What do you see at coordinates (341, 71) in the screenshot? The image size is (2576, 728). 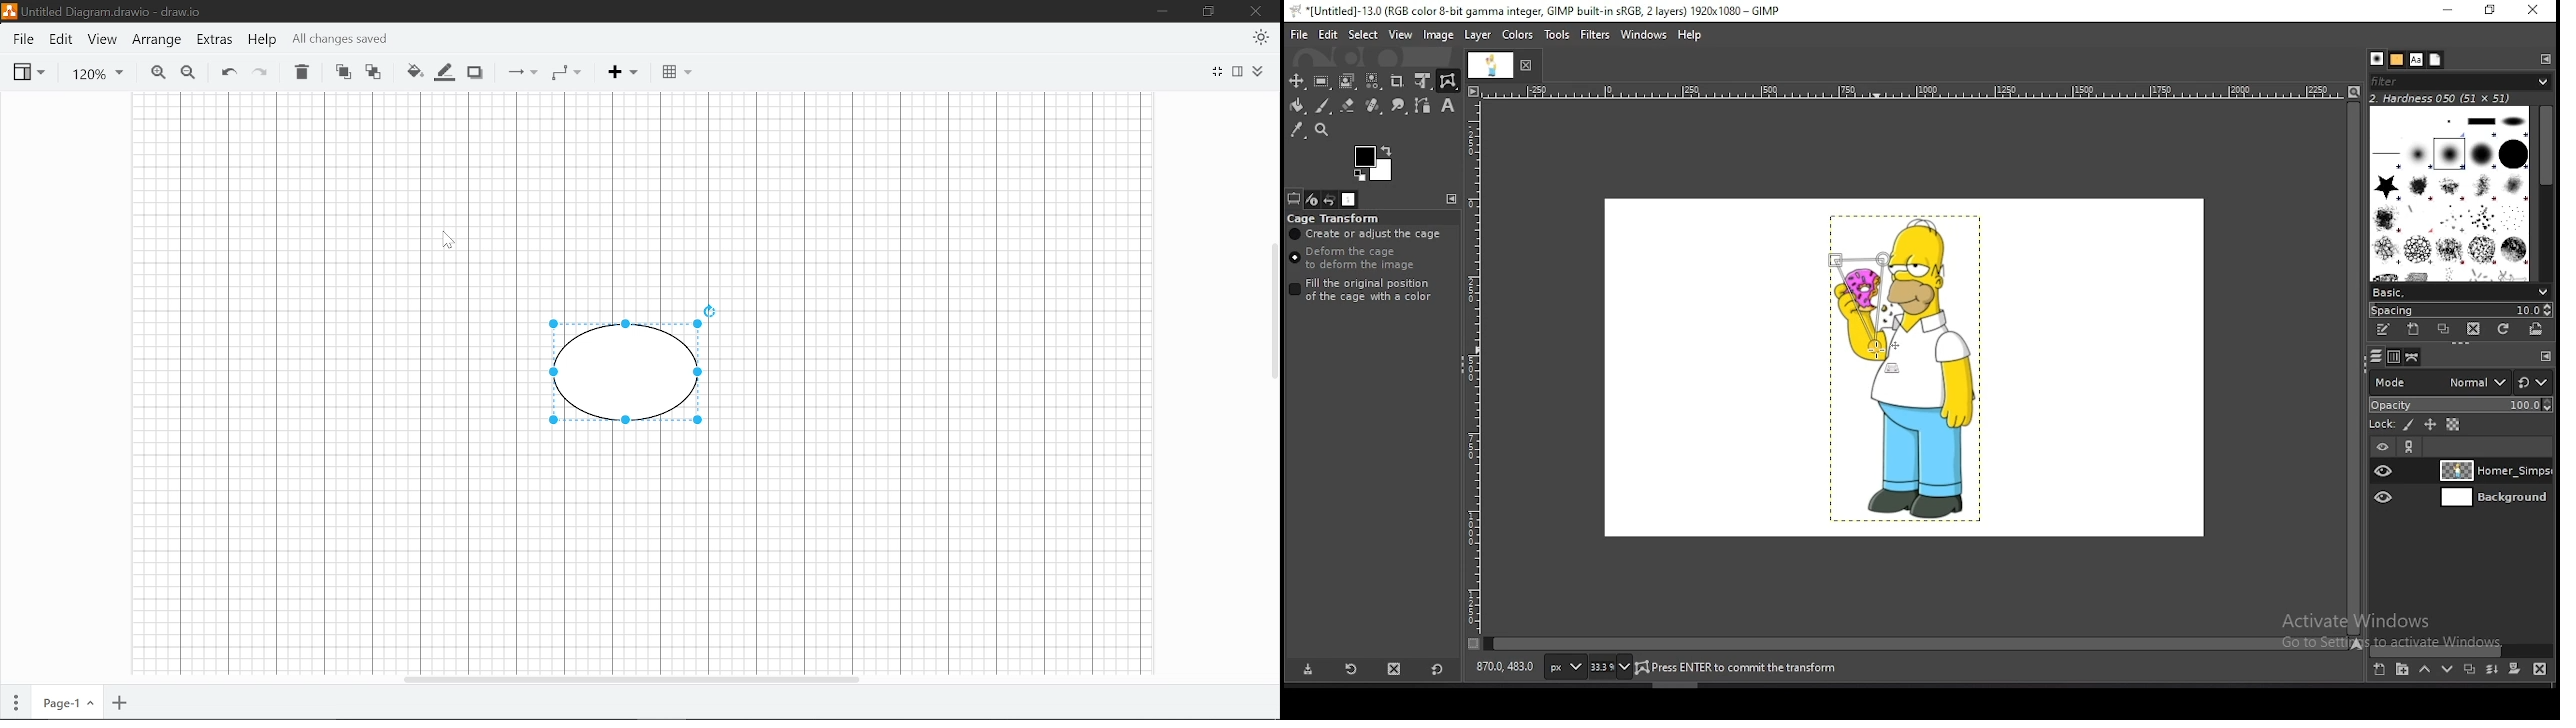 I see `Move front` at bounding box center [341, 71].